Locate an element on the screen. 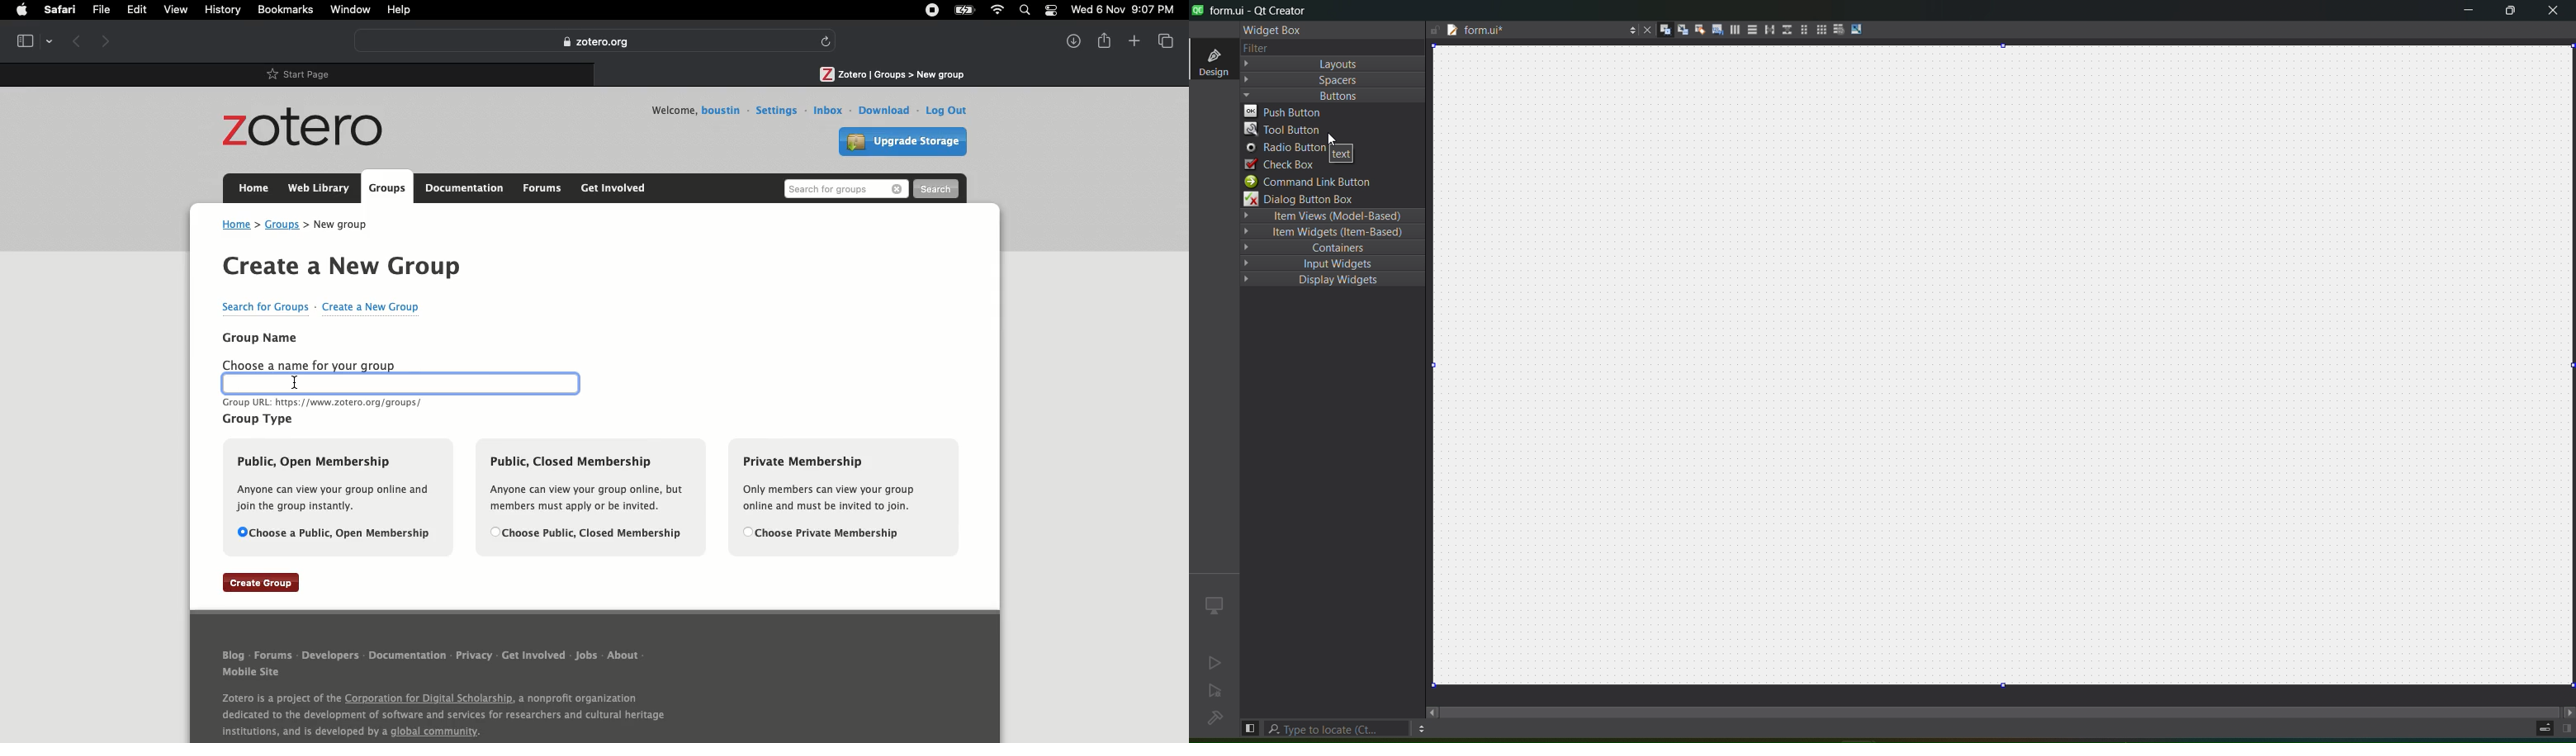 The width and height of the screenshot is (2576, 756). Search is located at coordinates (1025, 10).